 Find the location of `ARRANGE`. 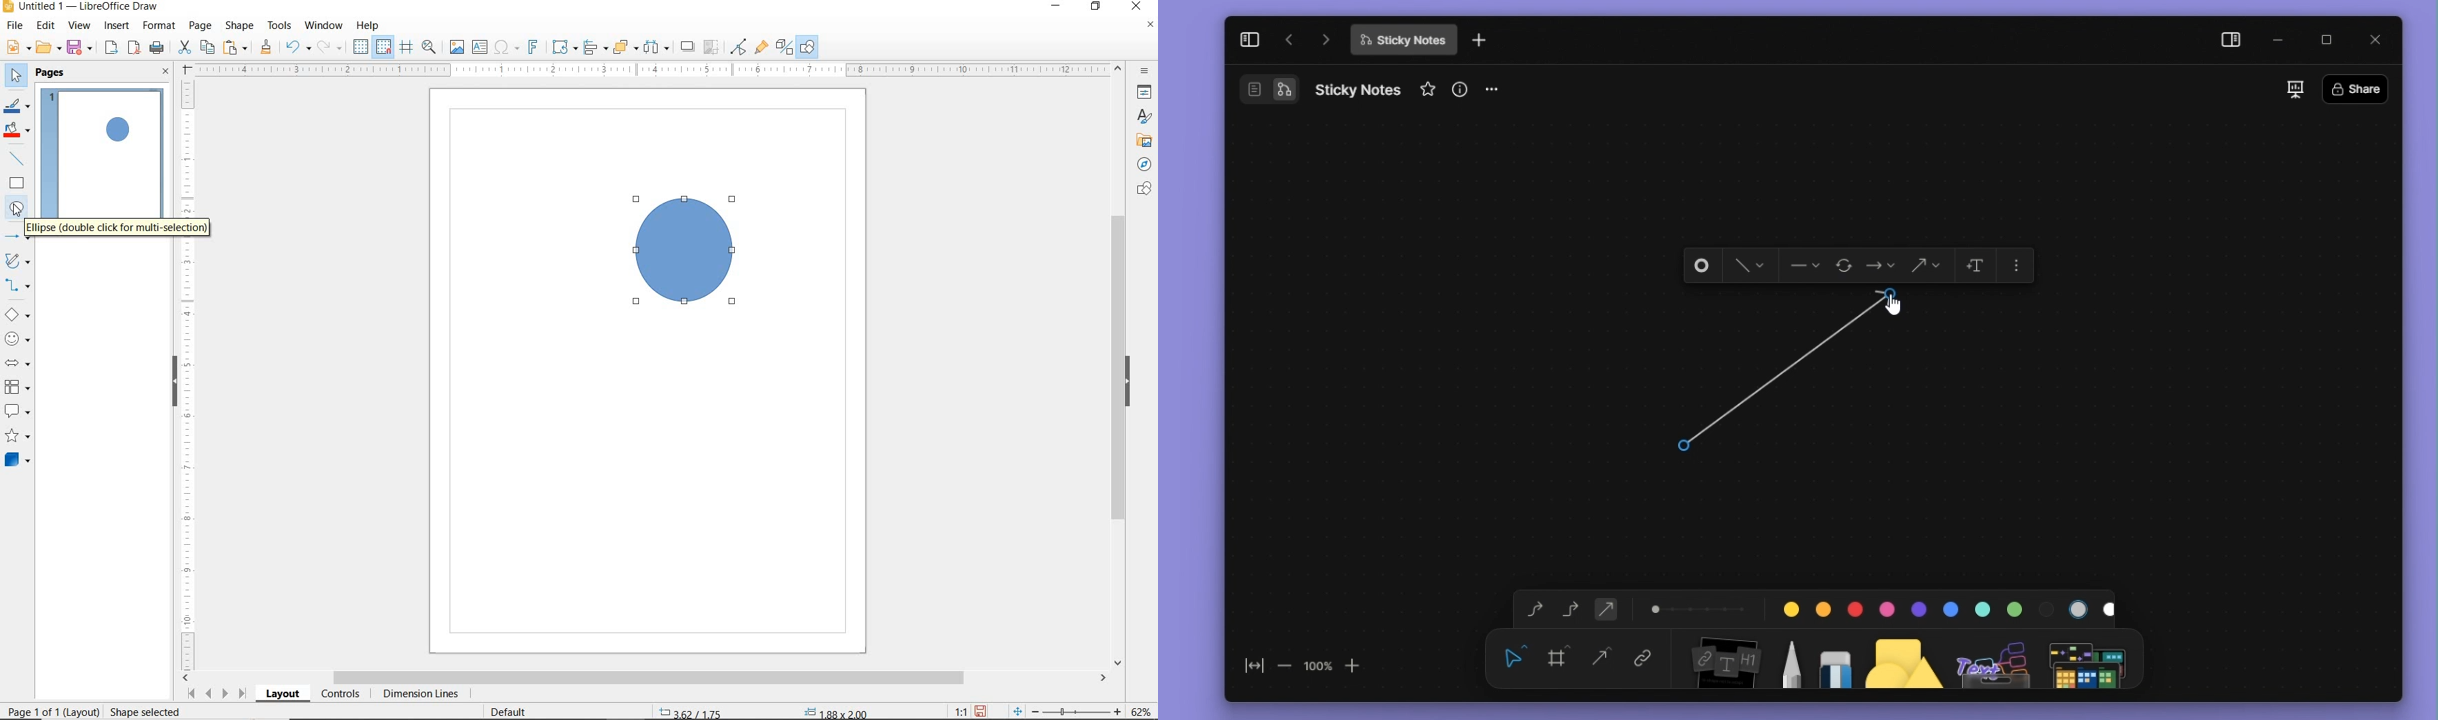

ARRANGE is located at coordinates (626, 48).